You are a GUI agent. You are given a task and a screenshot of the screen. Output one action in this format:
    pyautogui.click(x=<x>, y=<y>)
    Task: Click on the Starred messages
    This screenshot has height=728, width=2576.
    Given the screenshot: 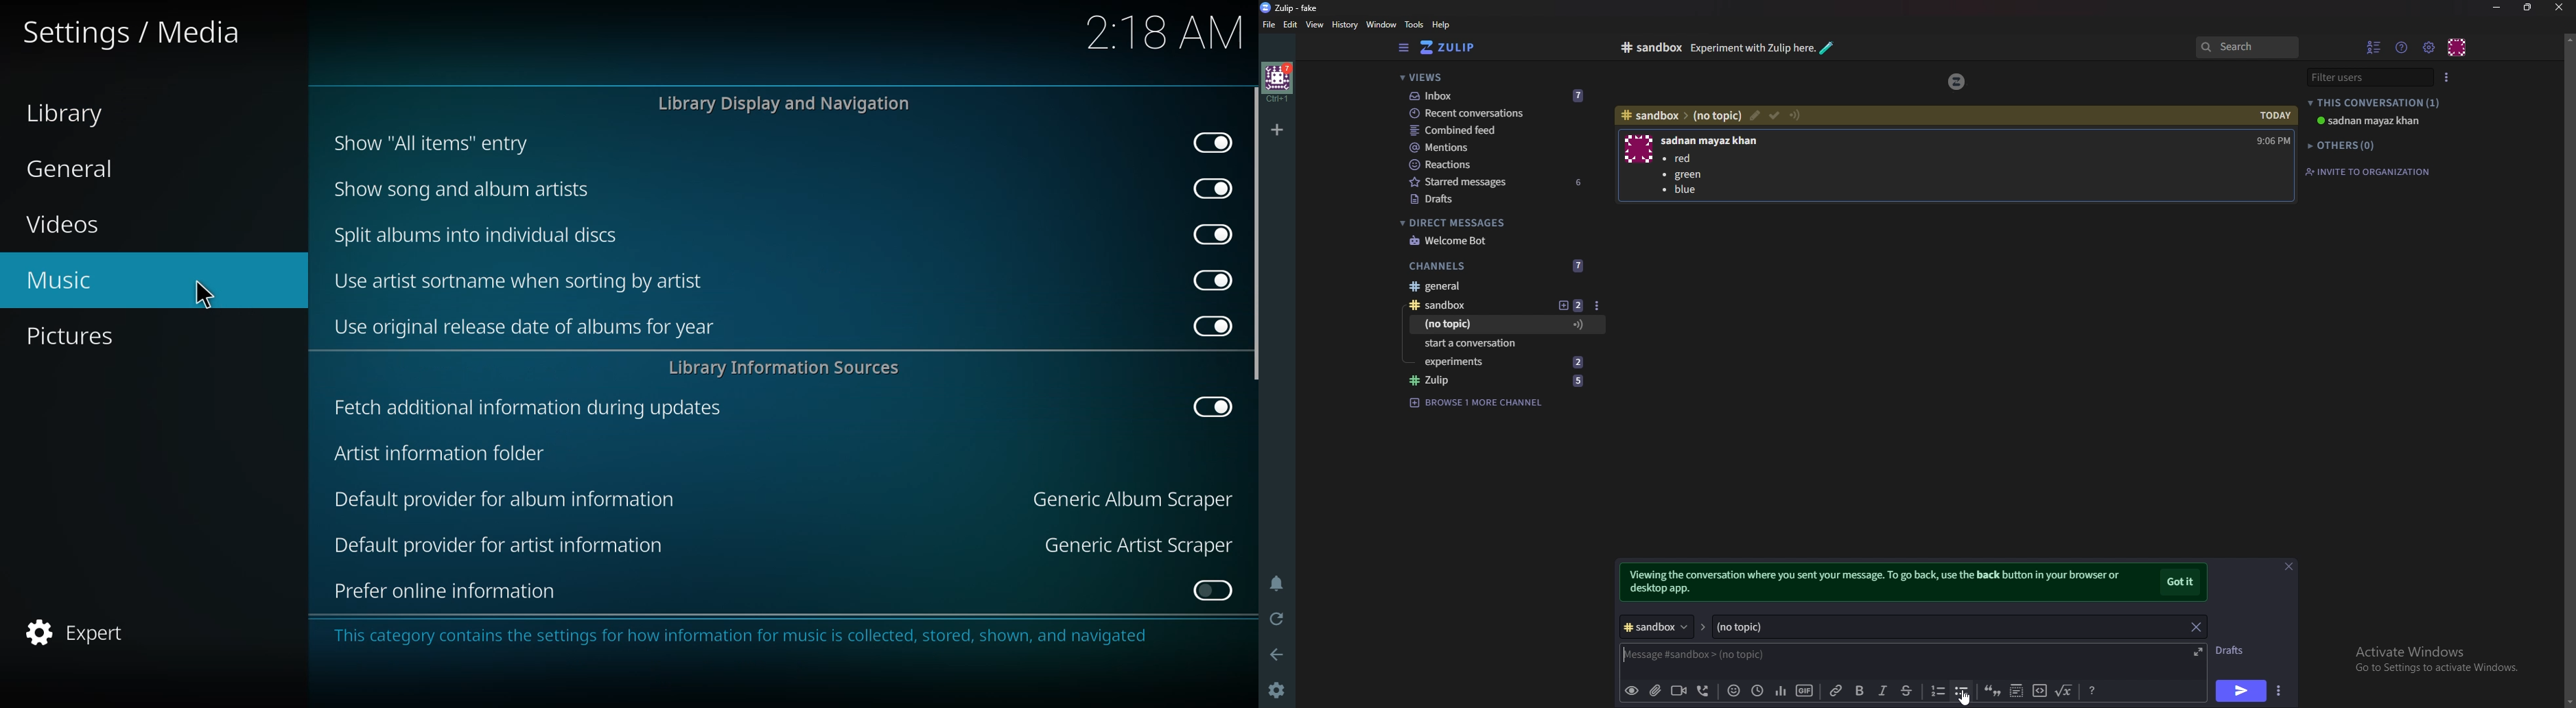 What is the action you would take?
    pyautogui.click(x=1501, y=181)
    